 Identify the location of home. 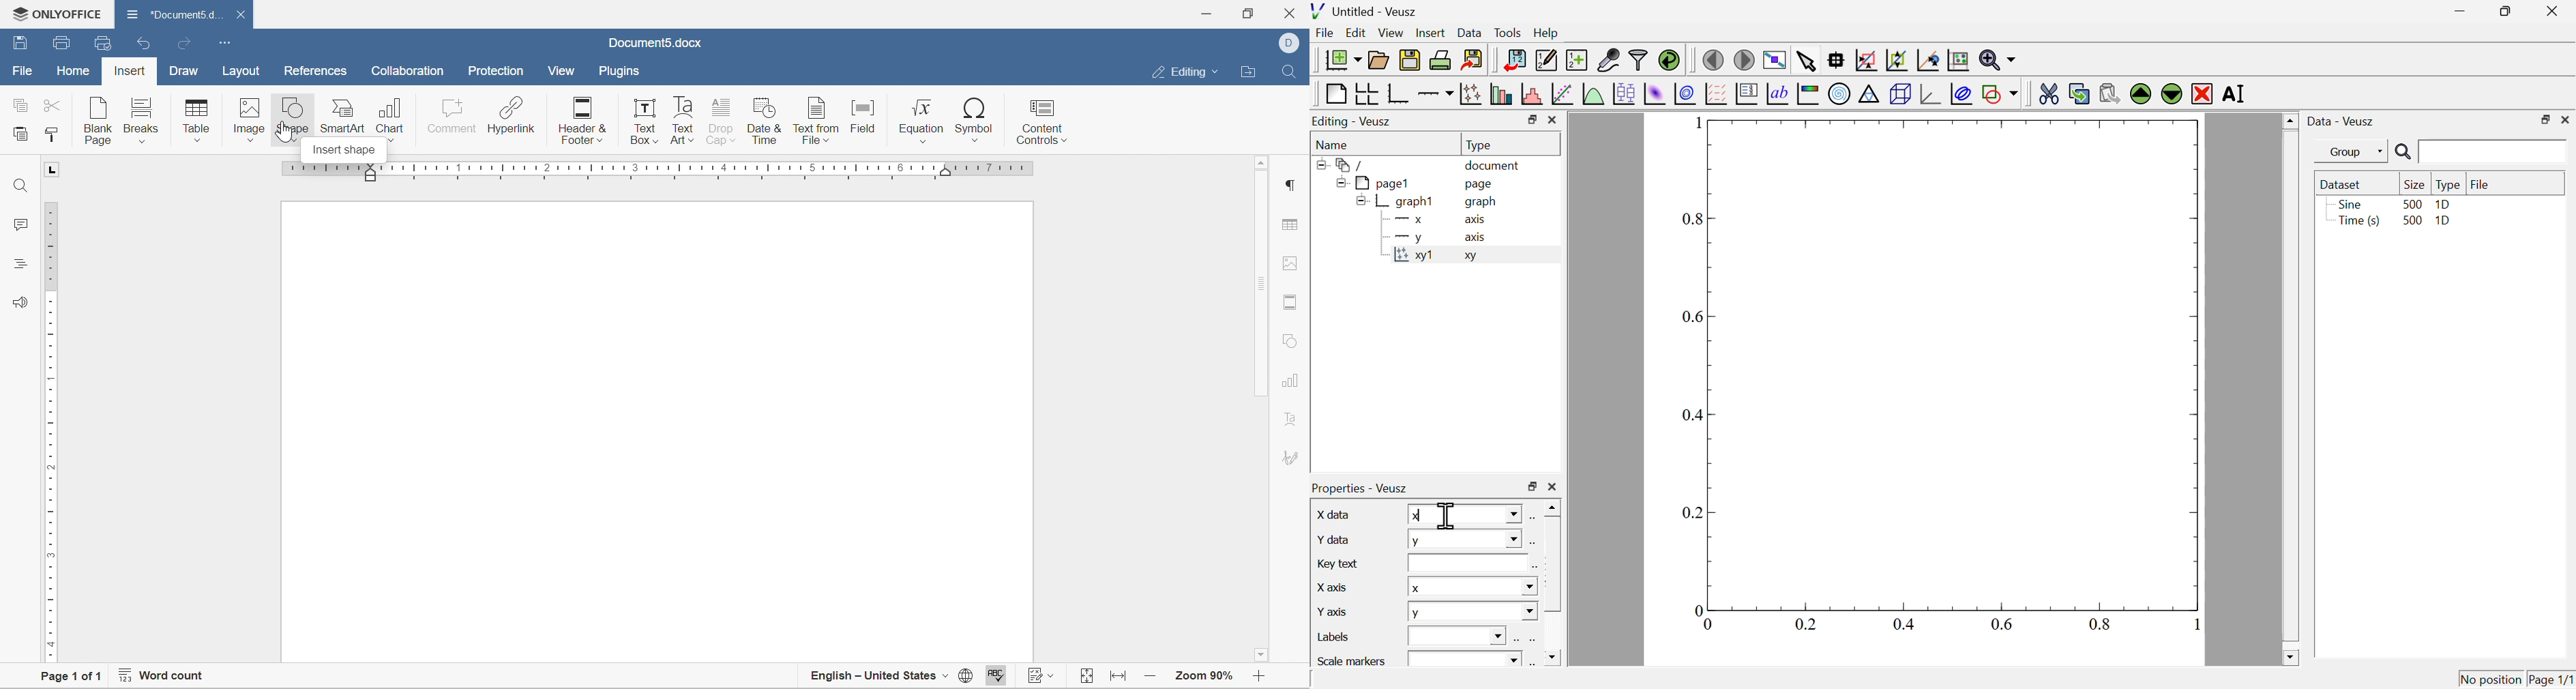
(72, 71).